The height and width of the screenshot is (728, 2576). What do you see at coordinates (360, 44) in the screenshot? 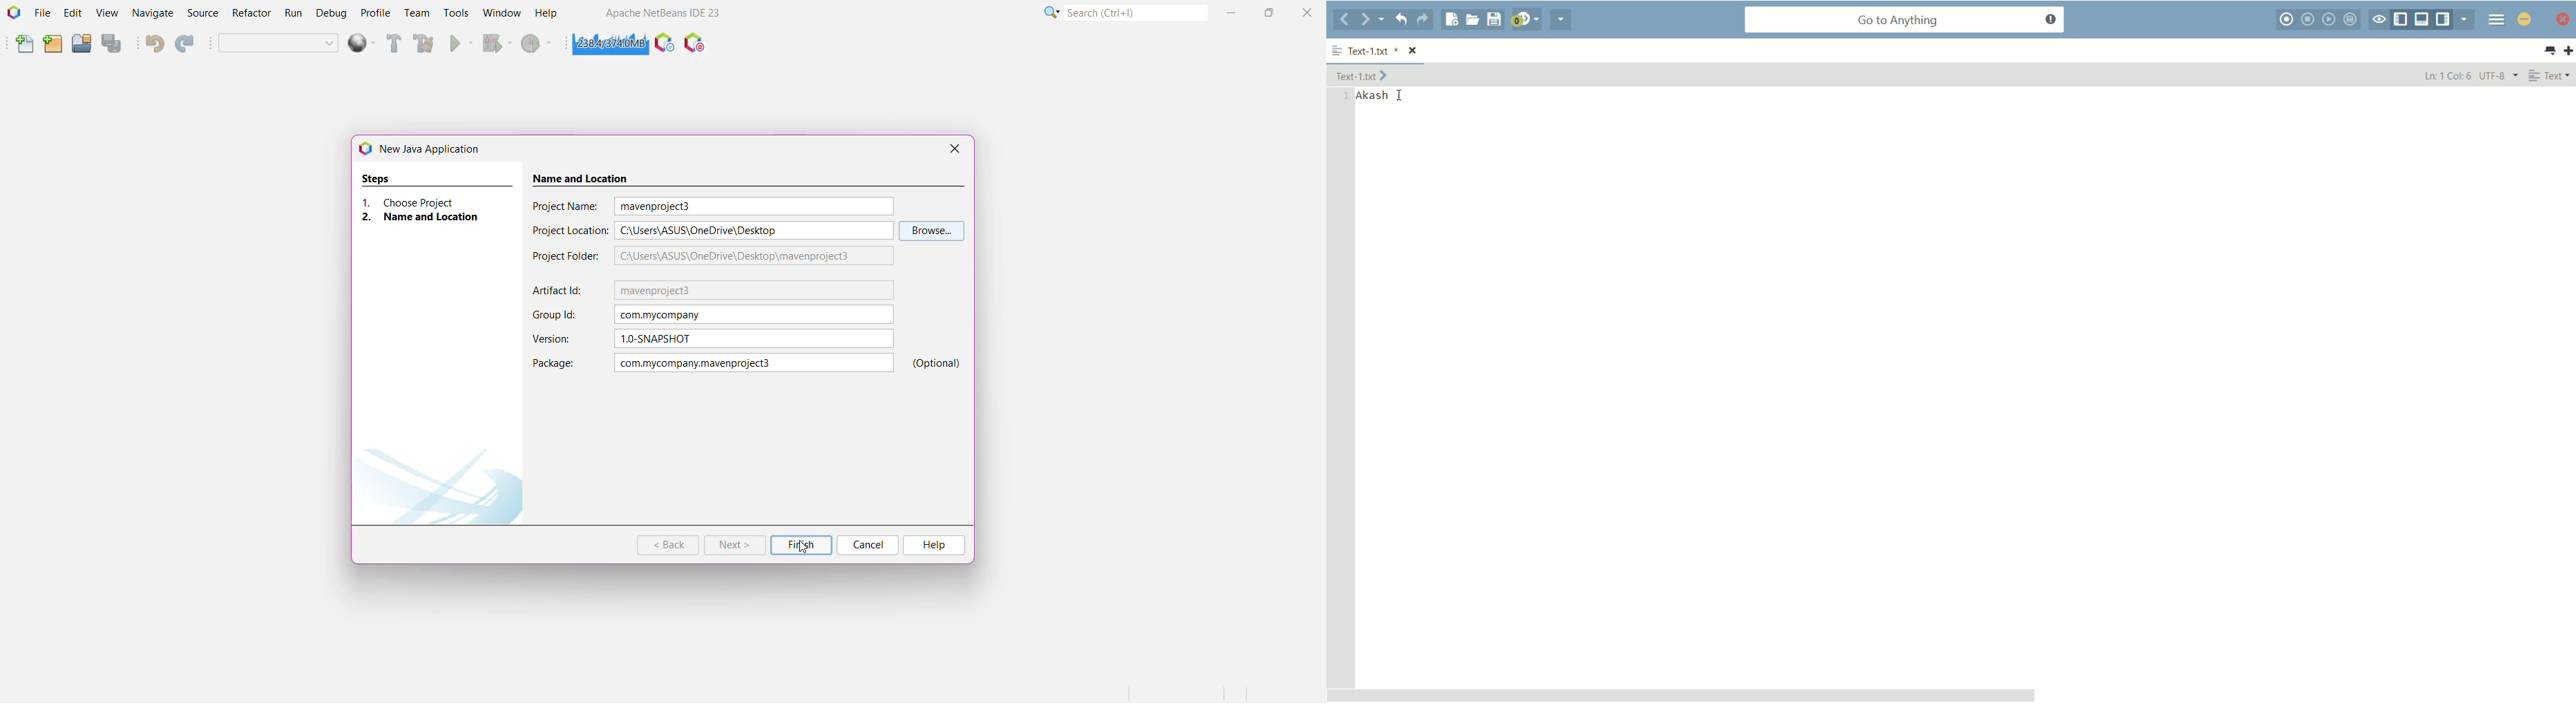
I see `deploy` at bounding box center [360, 44].